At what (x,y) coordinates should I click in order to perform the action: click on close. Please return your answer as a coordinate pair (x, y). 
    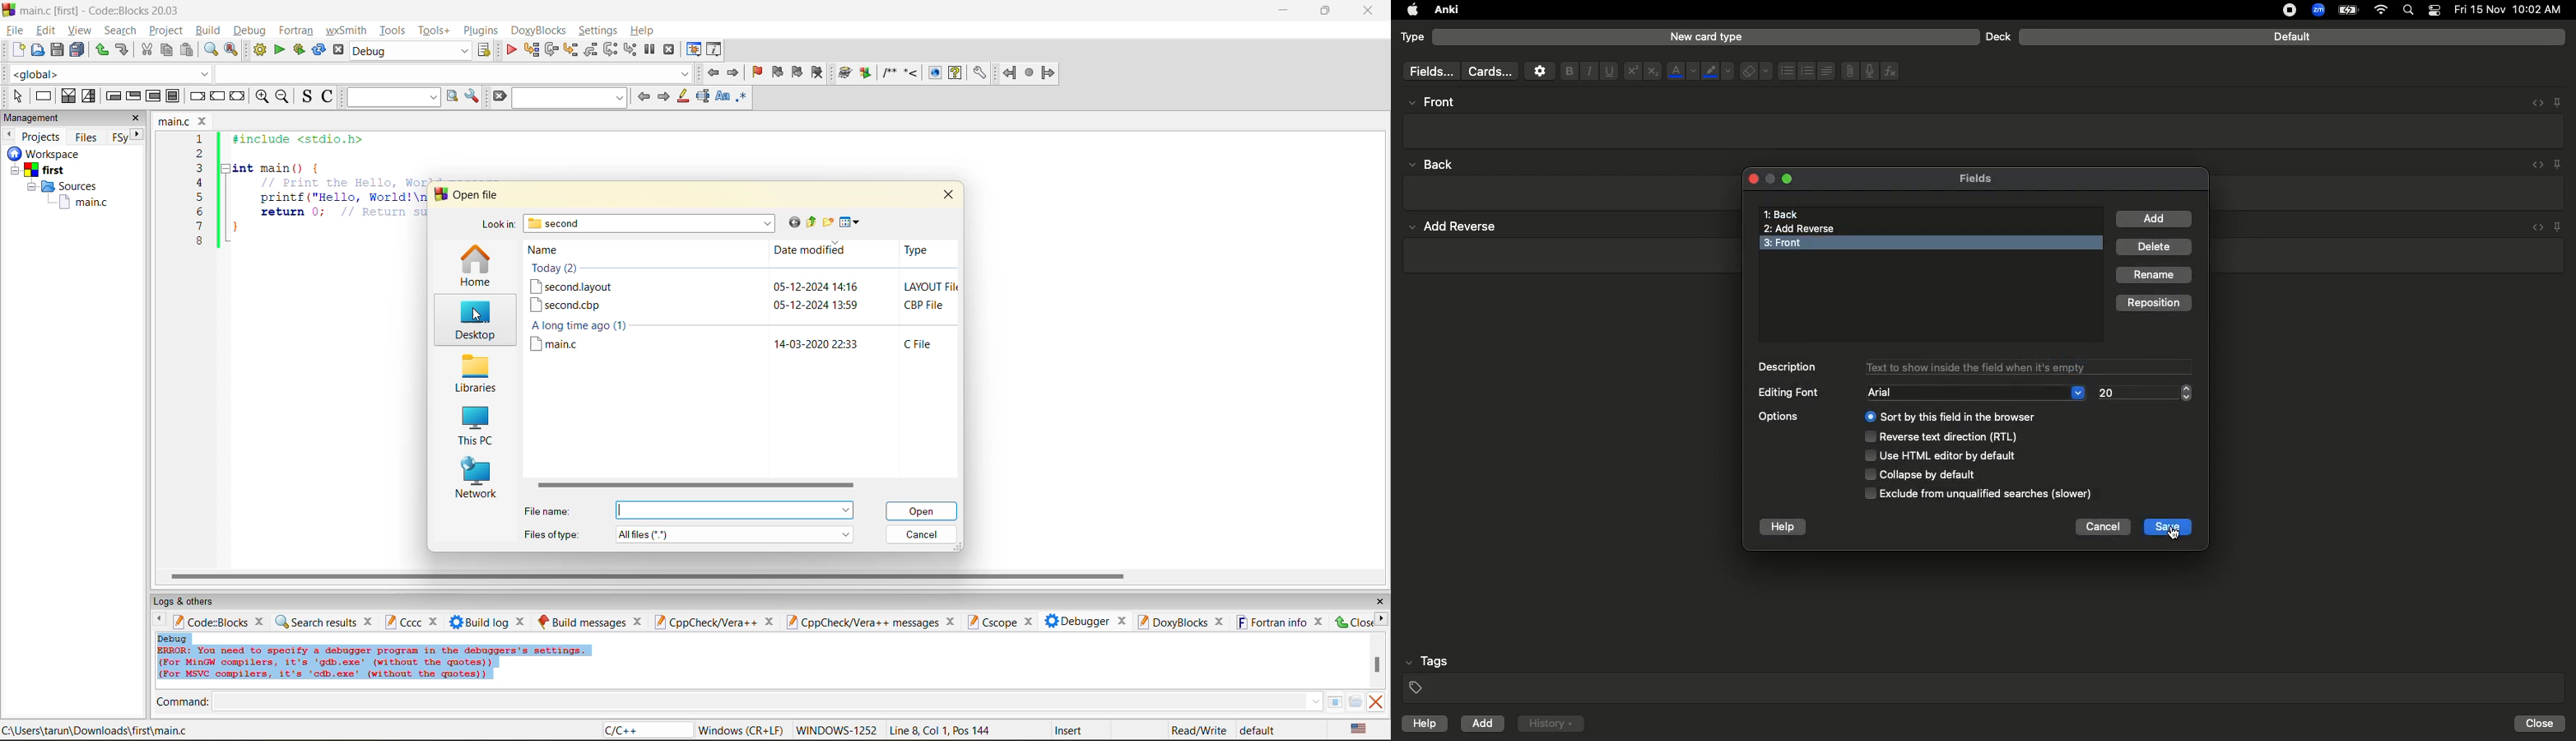
    Looking at the image, I should click on (136, 118).